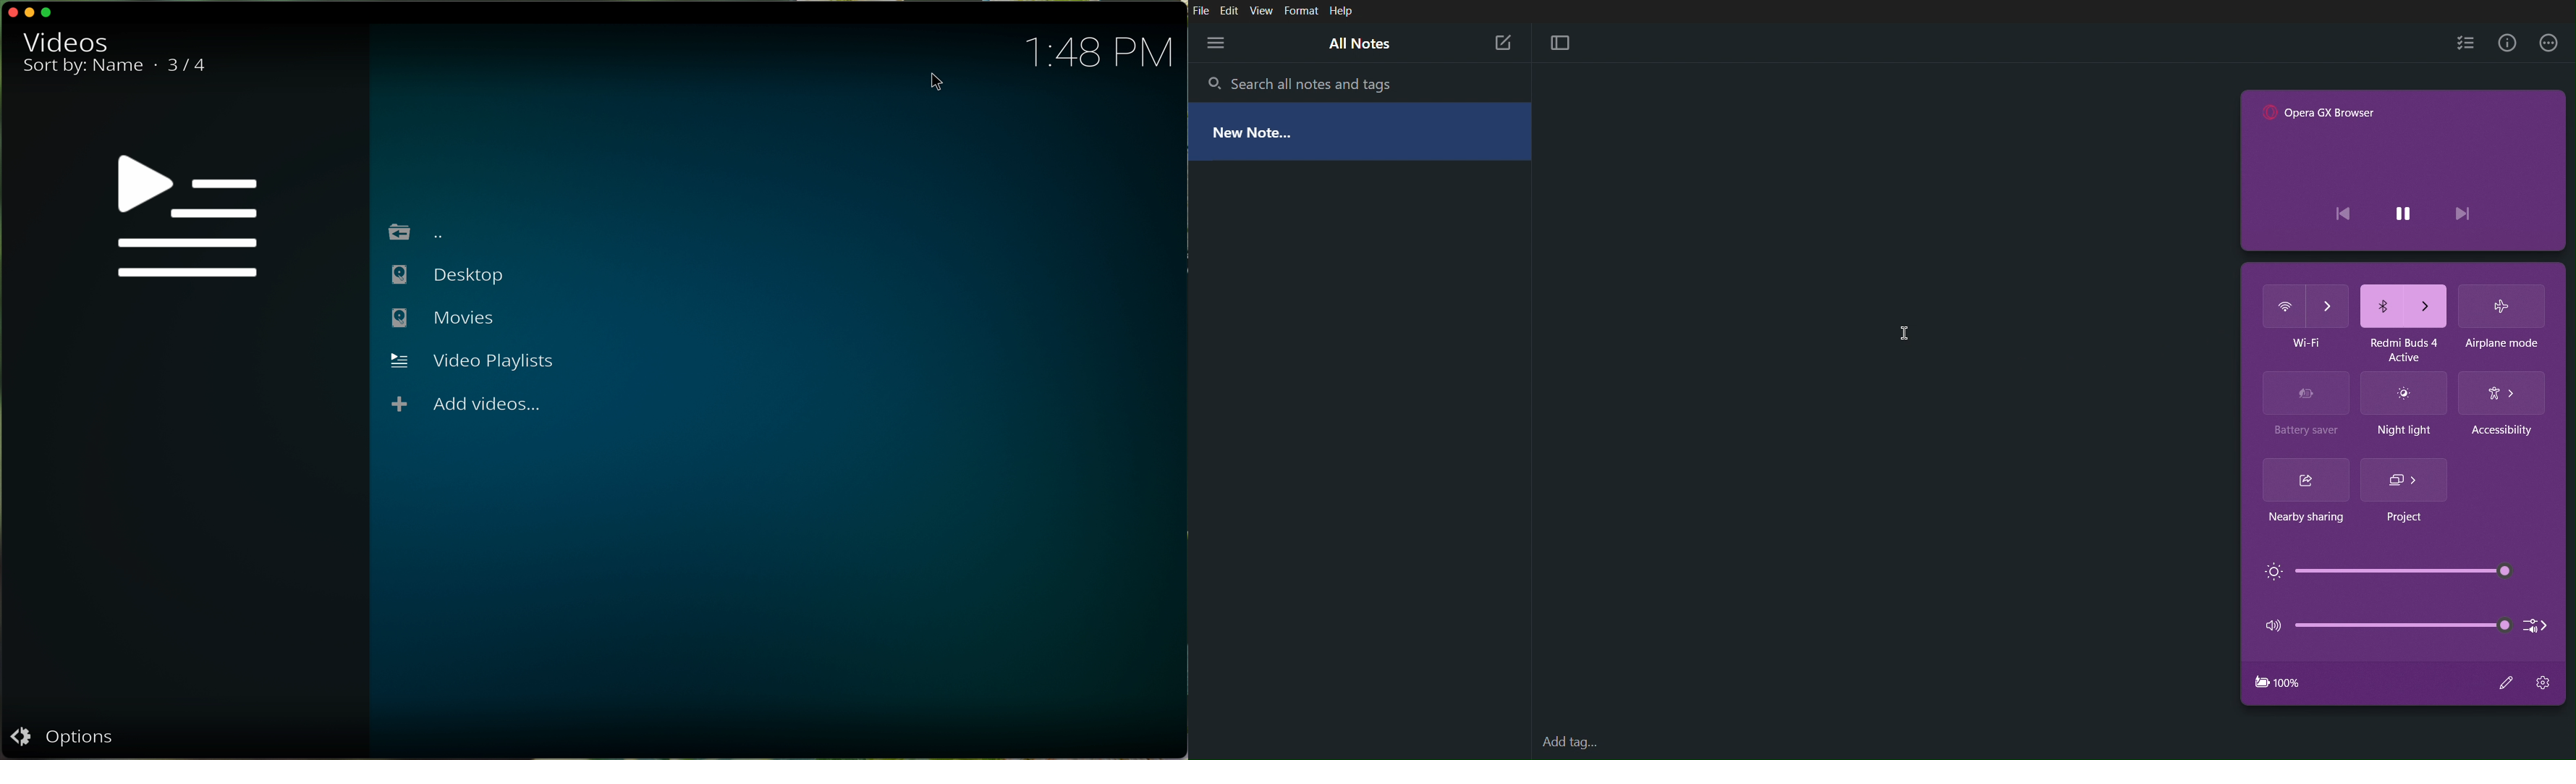 Image resolution: width=2576 pixels, height=784 pixels. I want to click on Nearby sharing, so click(2308, 482).